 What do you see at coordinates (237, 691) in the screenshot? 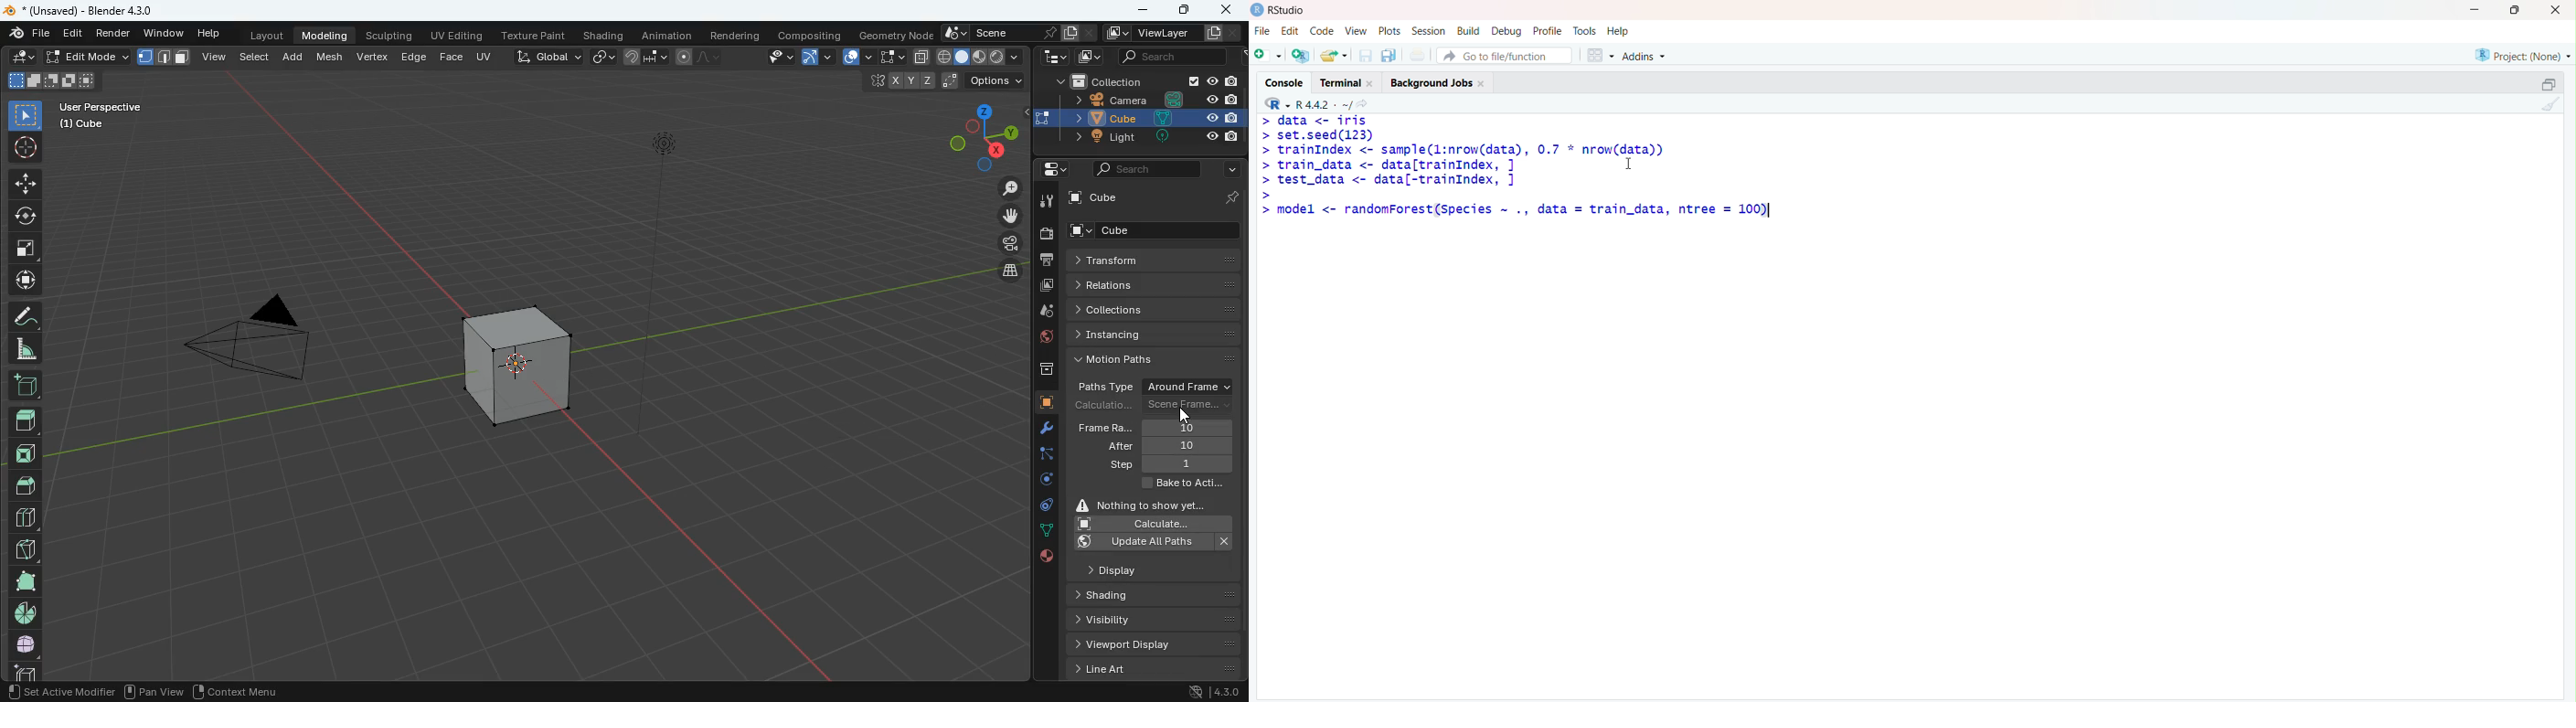
I see `context menu` at bounding box center [237, 691].